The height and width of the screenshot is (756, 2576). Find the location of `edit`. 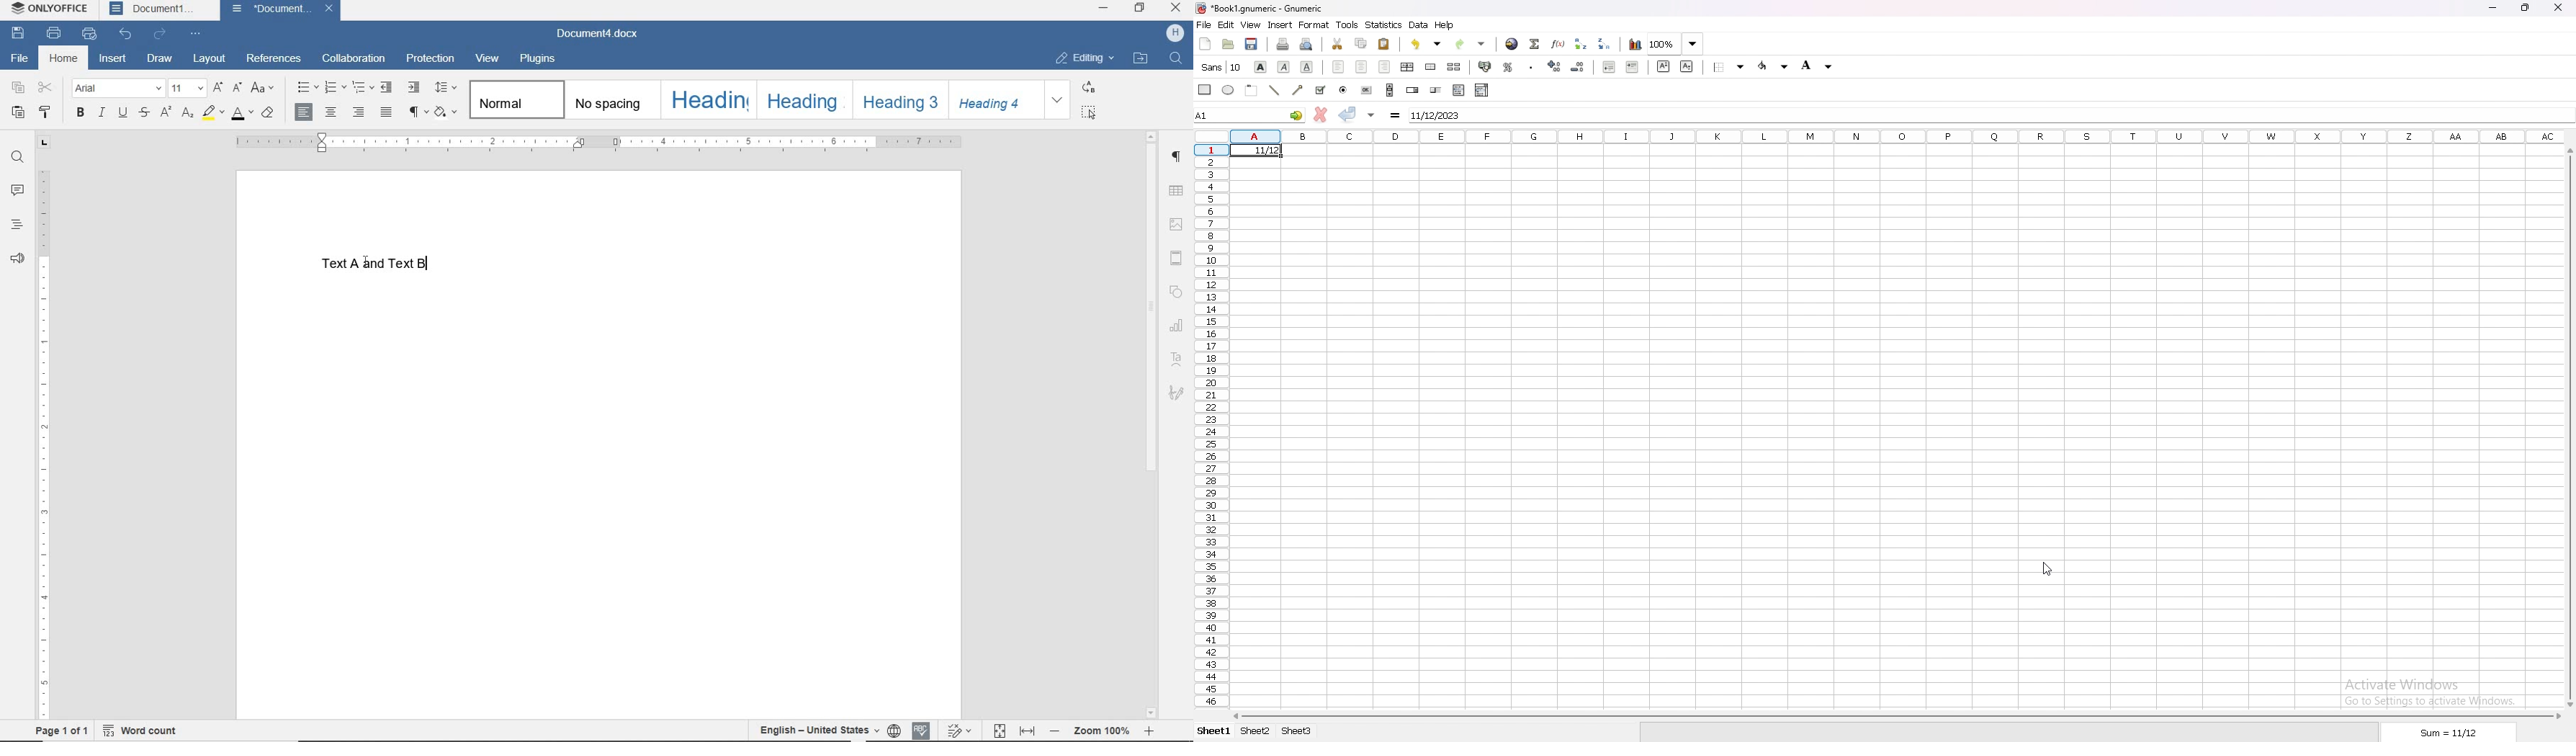

edit is located at coordinates (1226, 24).